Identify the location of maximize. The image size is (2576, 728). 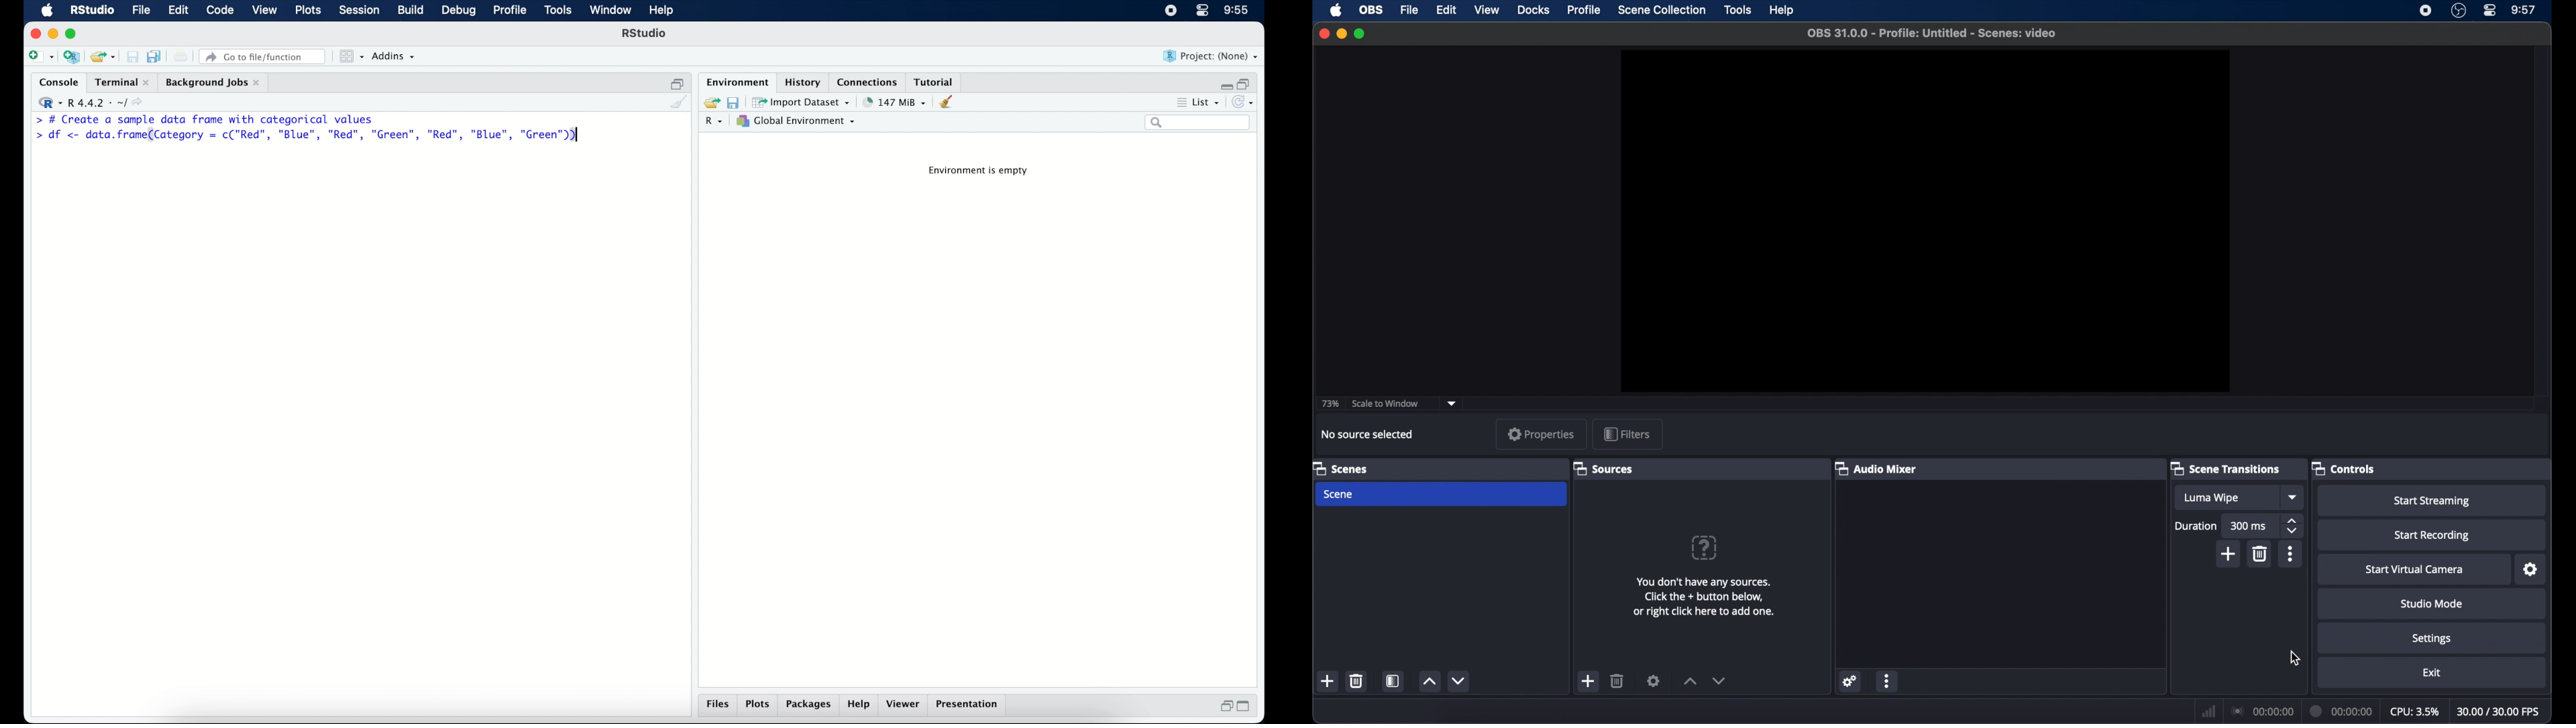
(1341, 34).